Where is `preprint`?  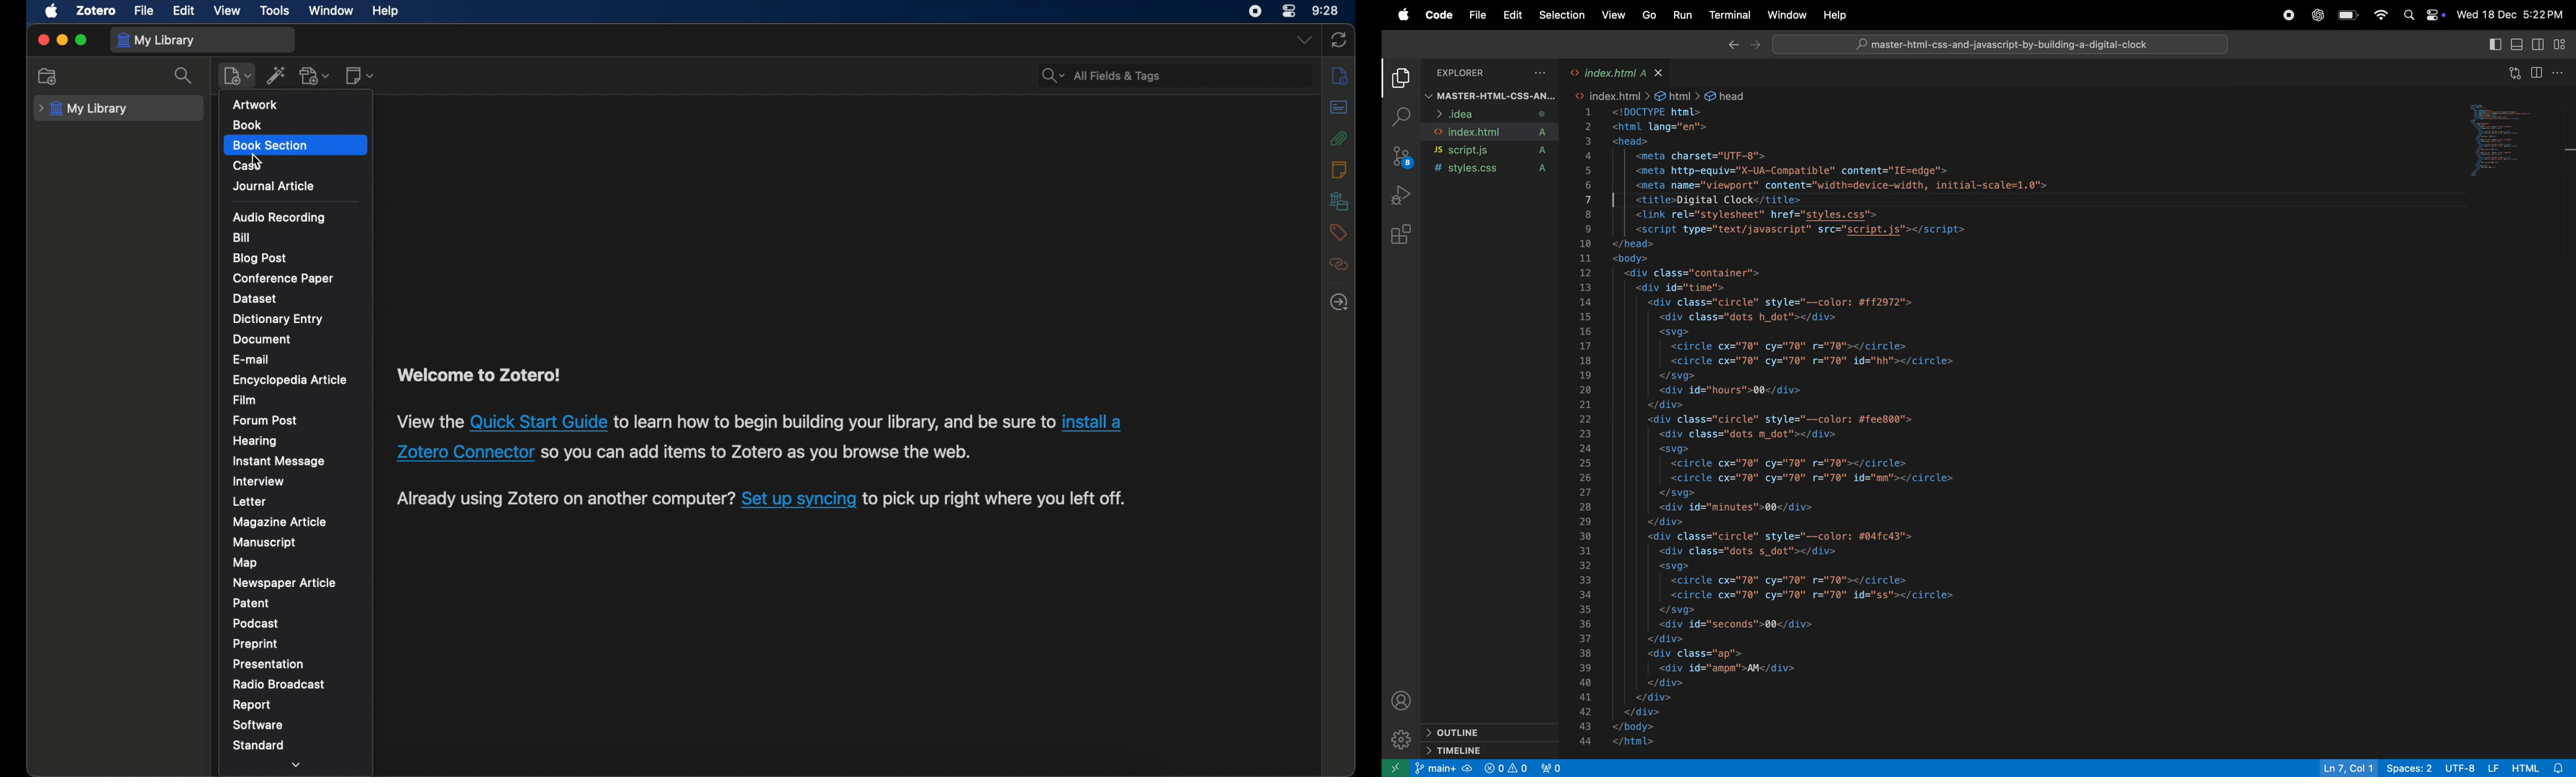
preprint is located at coordinates (255, 644).